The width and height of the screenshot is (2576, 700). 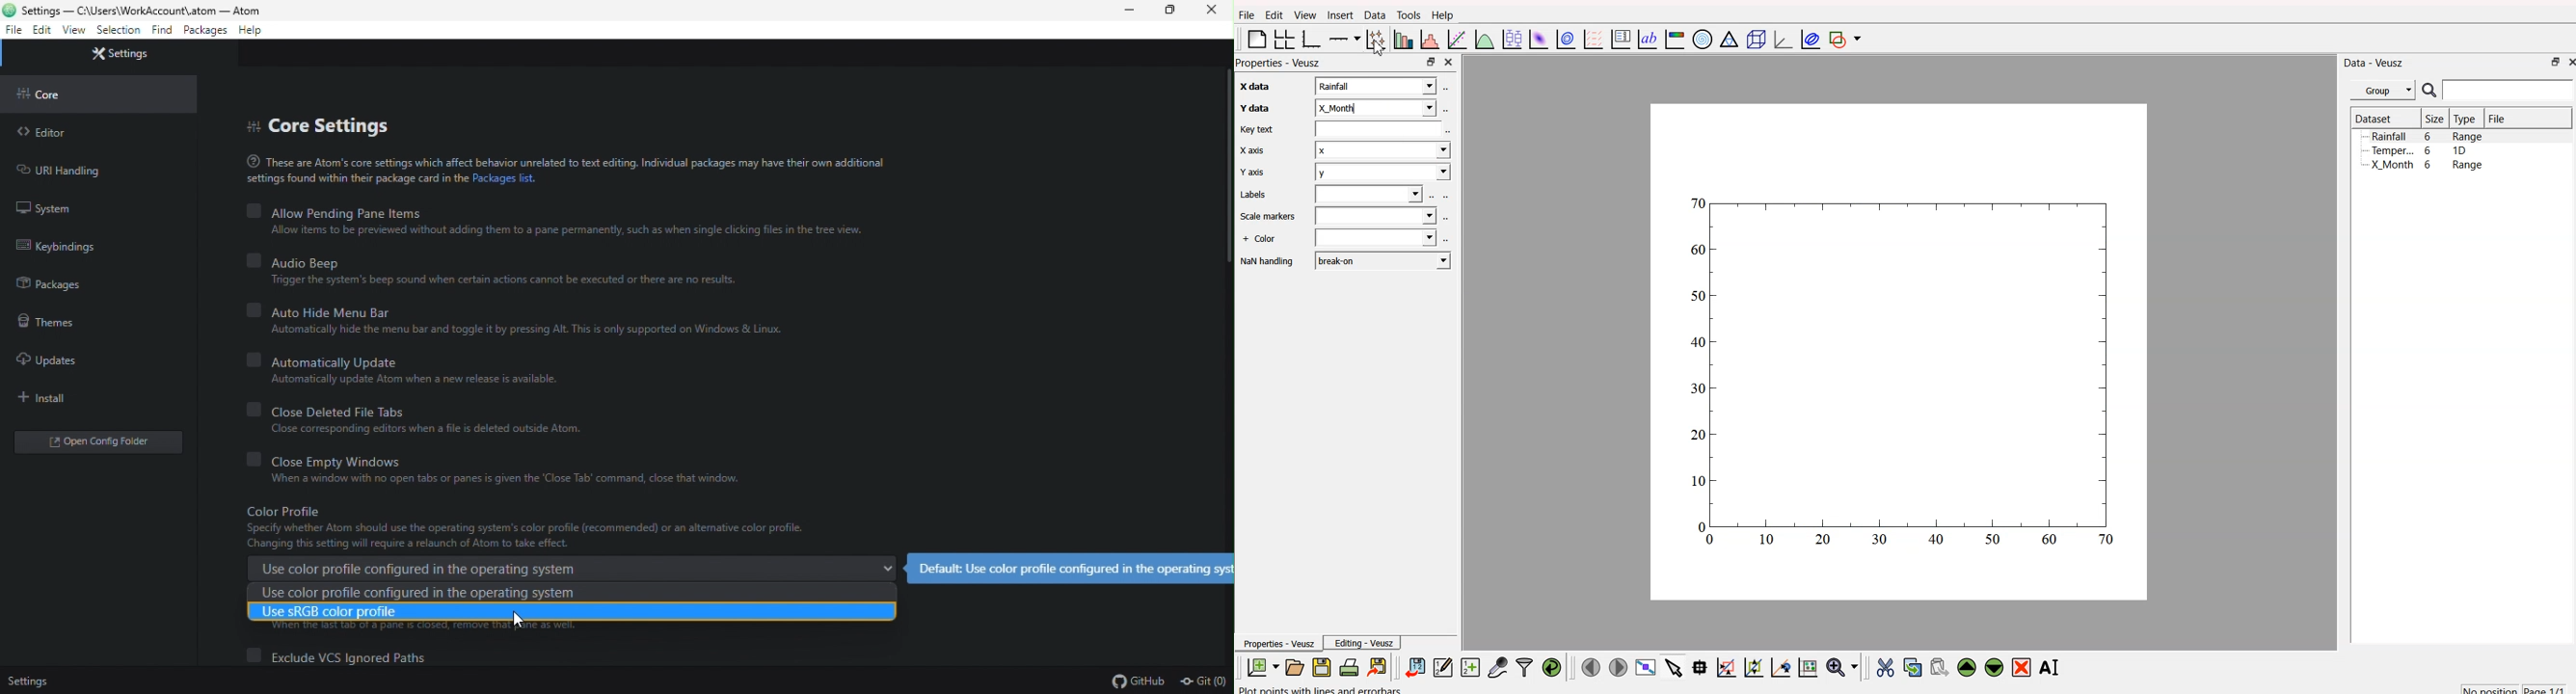 I want to click on cursor, so click(x=523, y=619).